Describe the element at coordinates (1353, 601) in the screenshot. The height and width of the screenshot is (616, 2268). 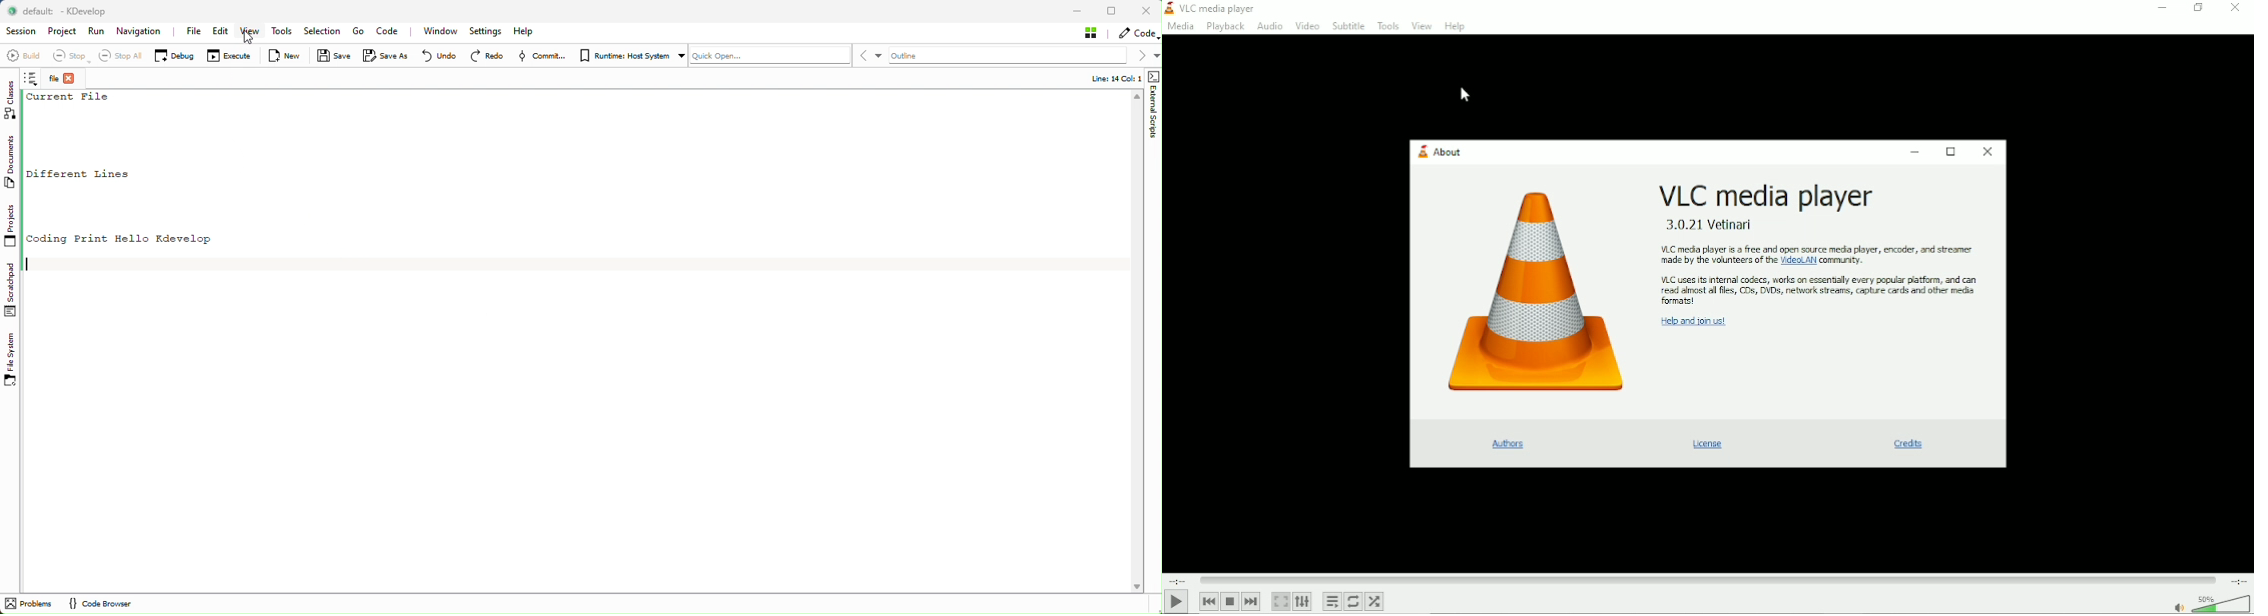
I see `Toggle between loop all, loop one and no loop` at that location.